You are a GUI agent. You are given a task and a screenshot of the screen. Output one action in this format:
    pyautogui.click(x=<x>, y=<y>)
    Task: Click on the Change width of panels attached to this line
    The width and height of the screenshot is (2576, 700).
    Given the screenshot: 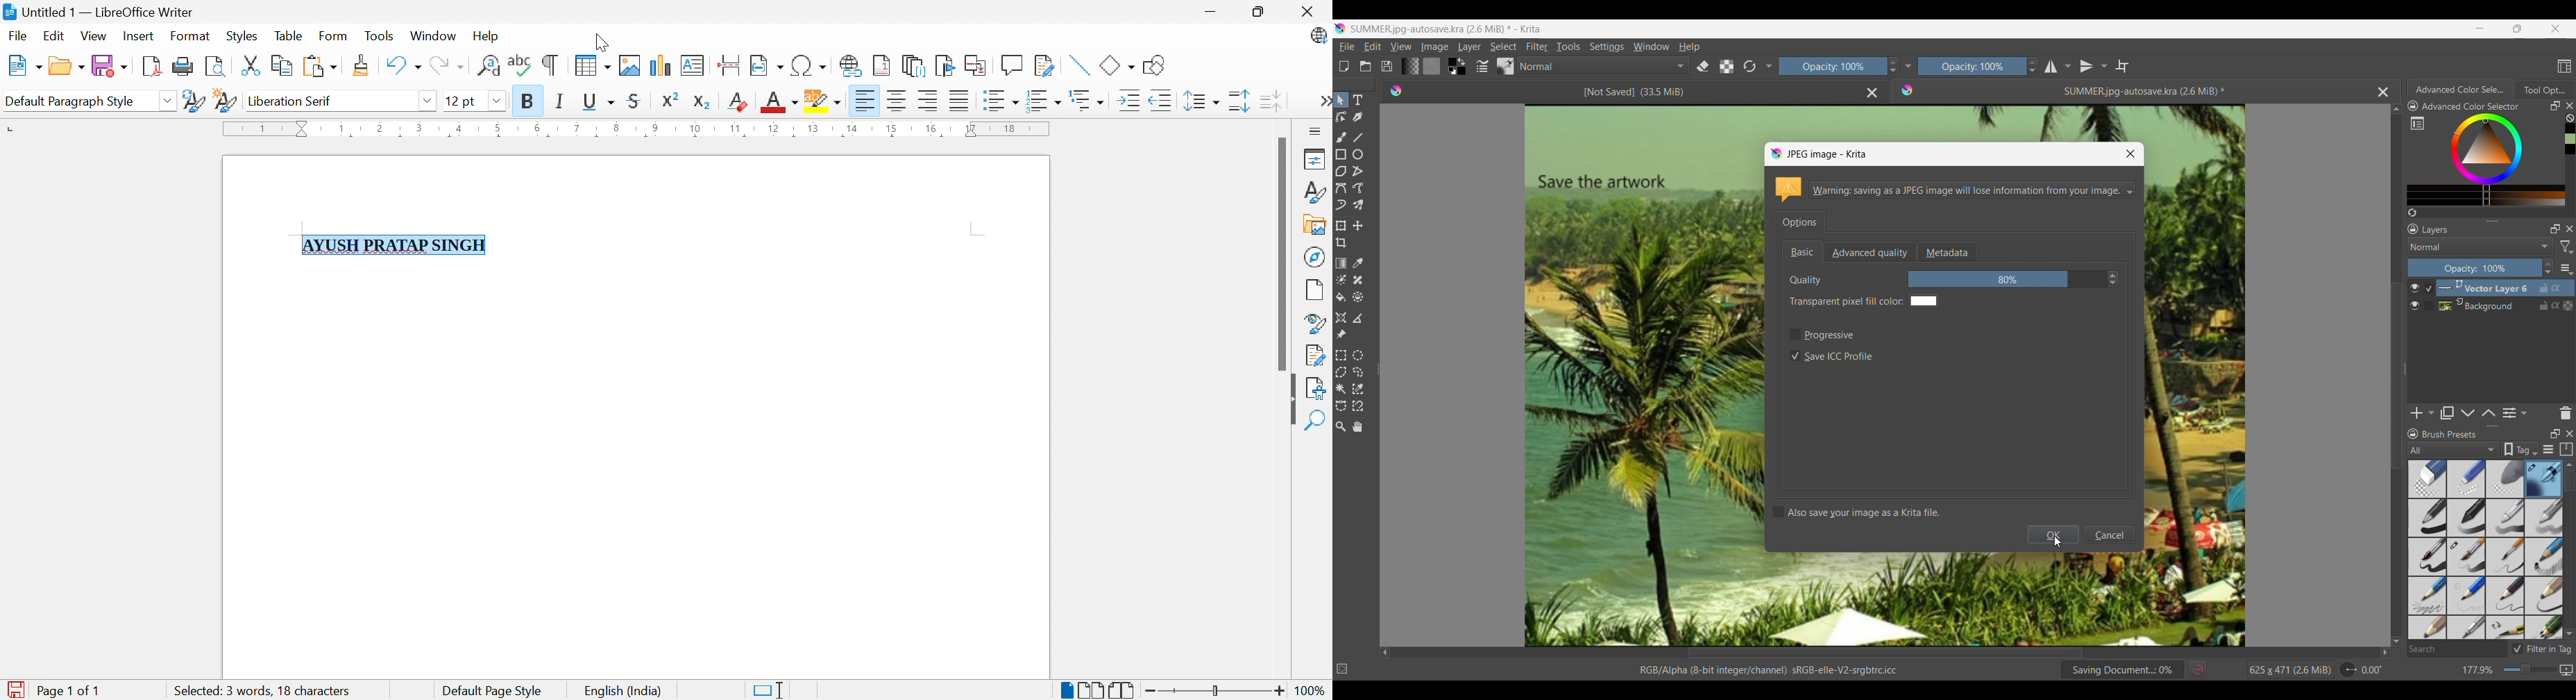 What is the action you would take?
    pyautogui.click(x=2404, y=388)
    